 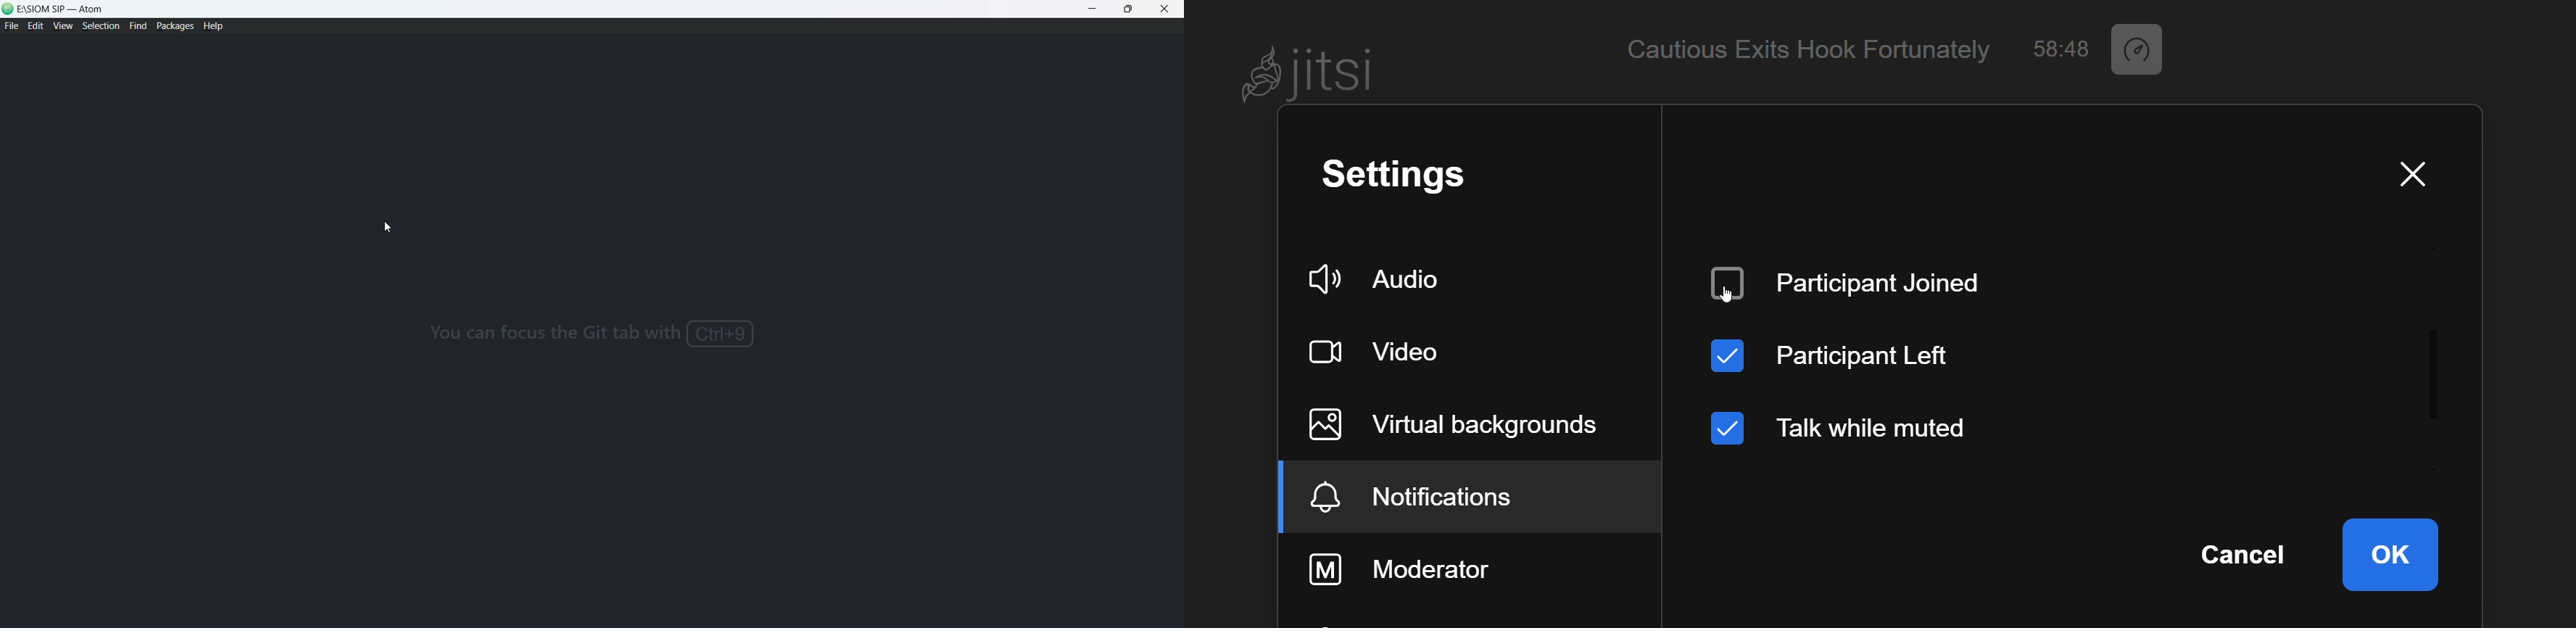 I want to click on view, so click(x=61, y=28).